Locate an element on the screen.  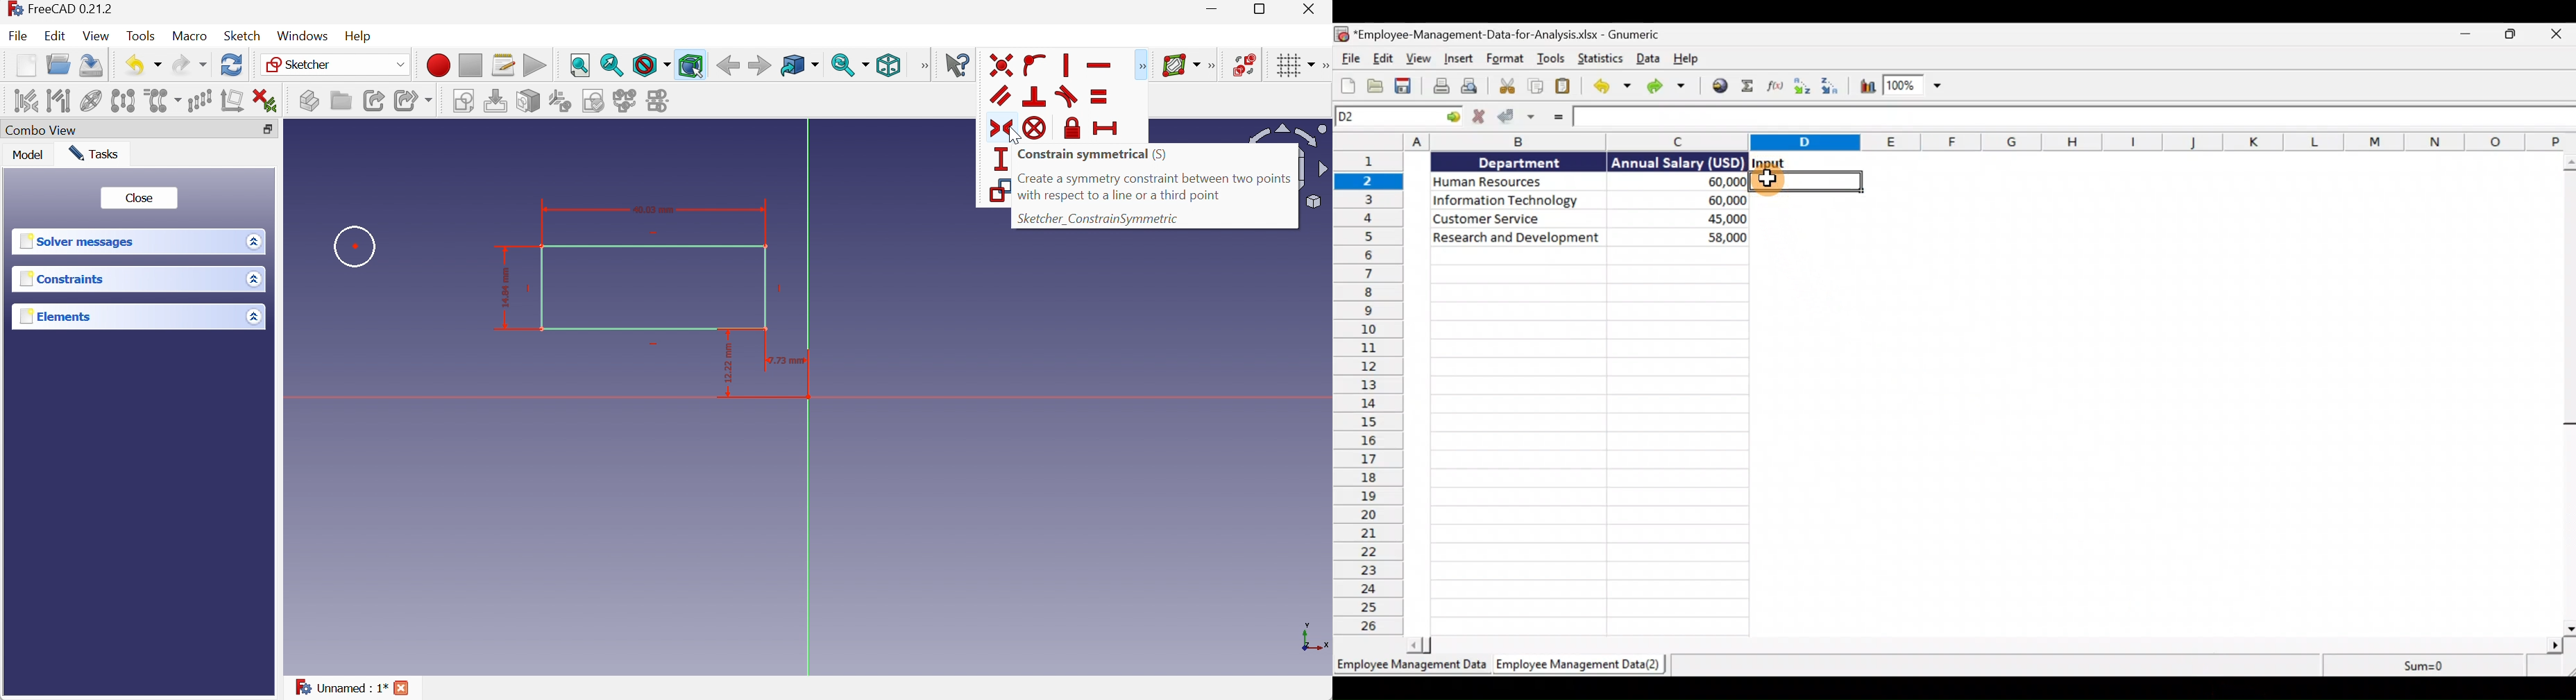
Sheet 2 is located at coordinates (1579, 666).